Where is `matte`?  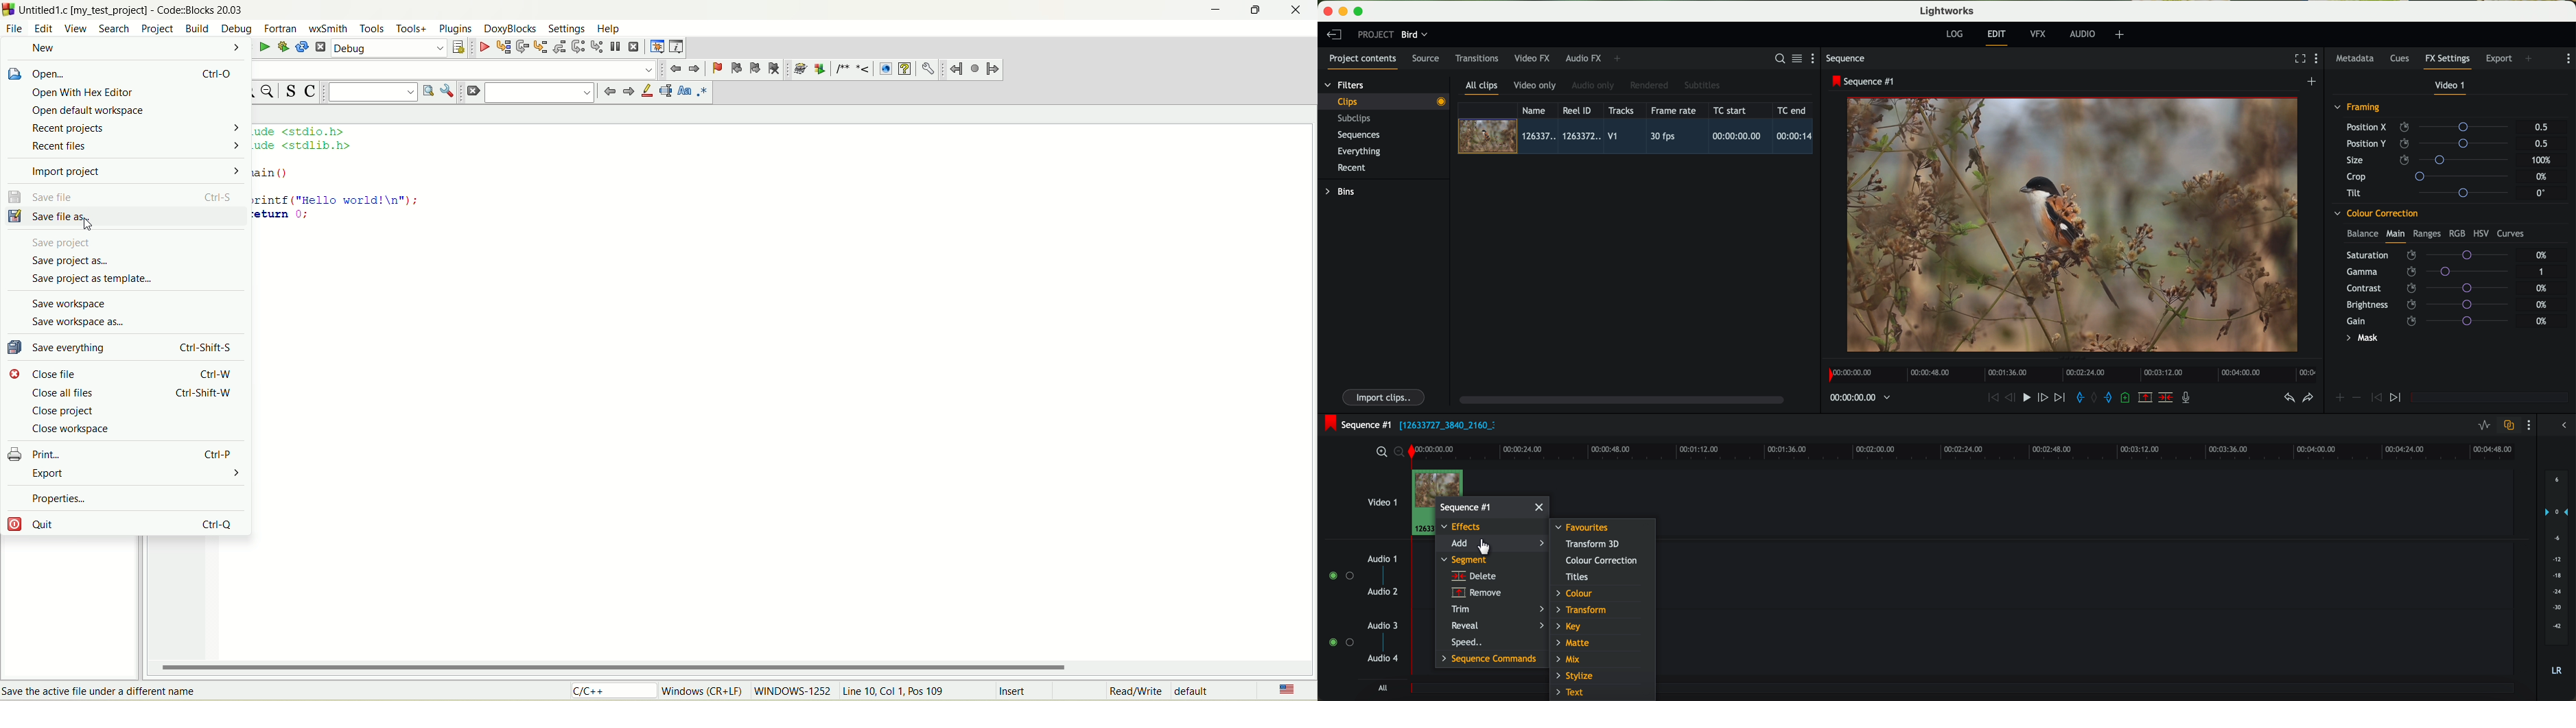 matte is located at coordinates (1573, 642).